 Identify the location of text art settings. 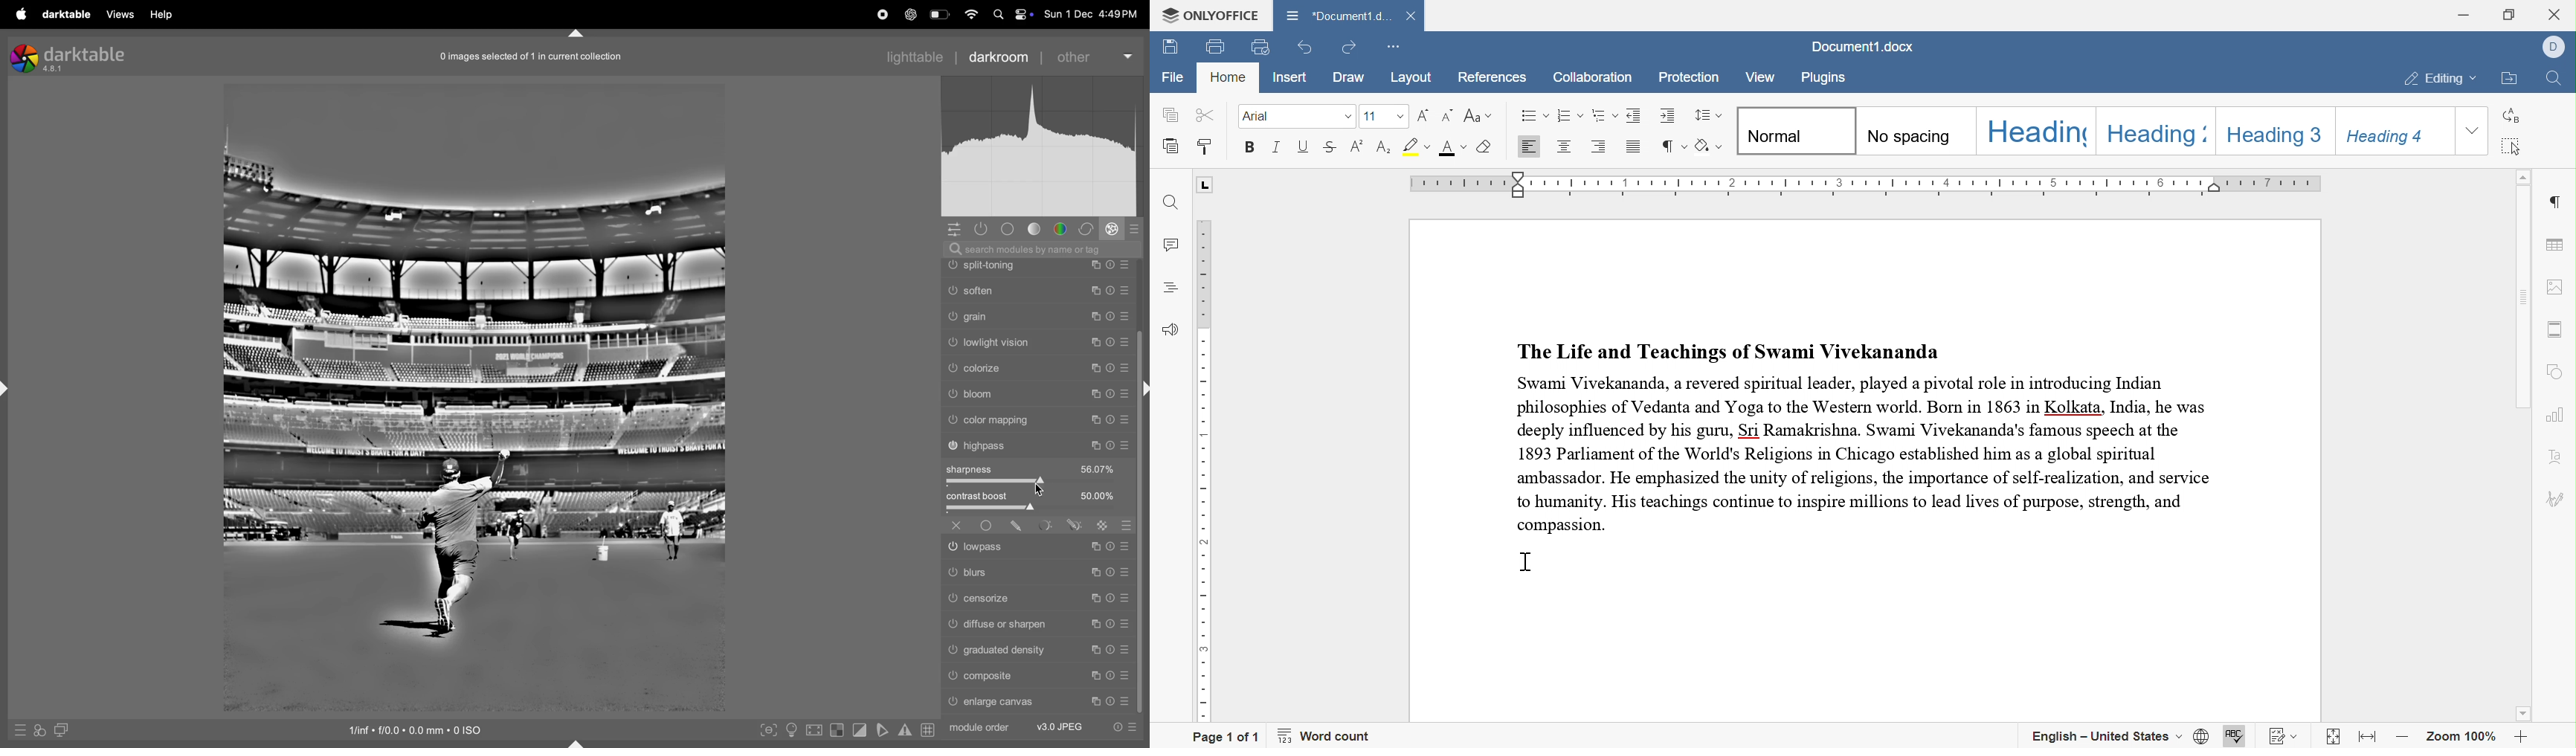
(2556, 460).